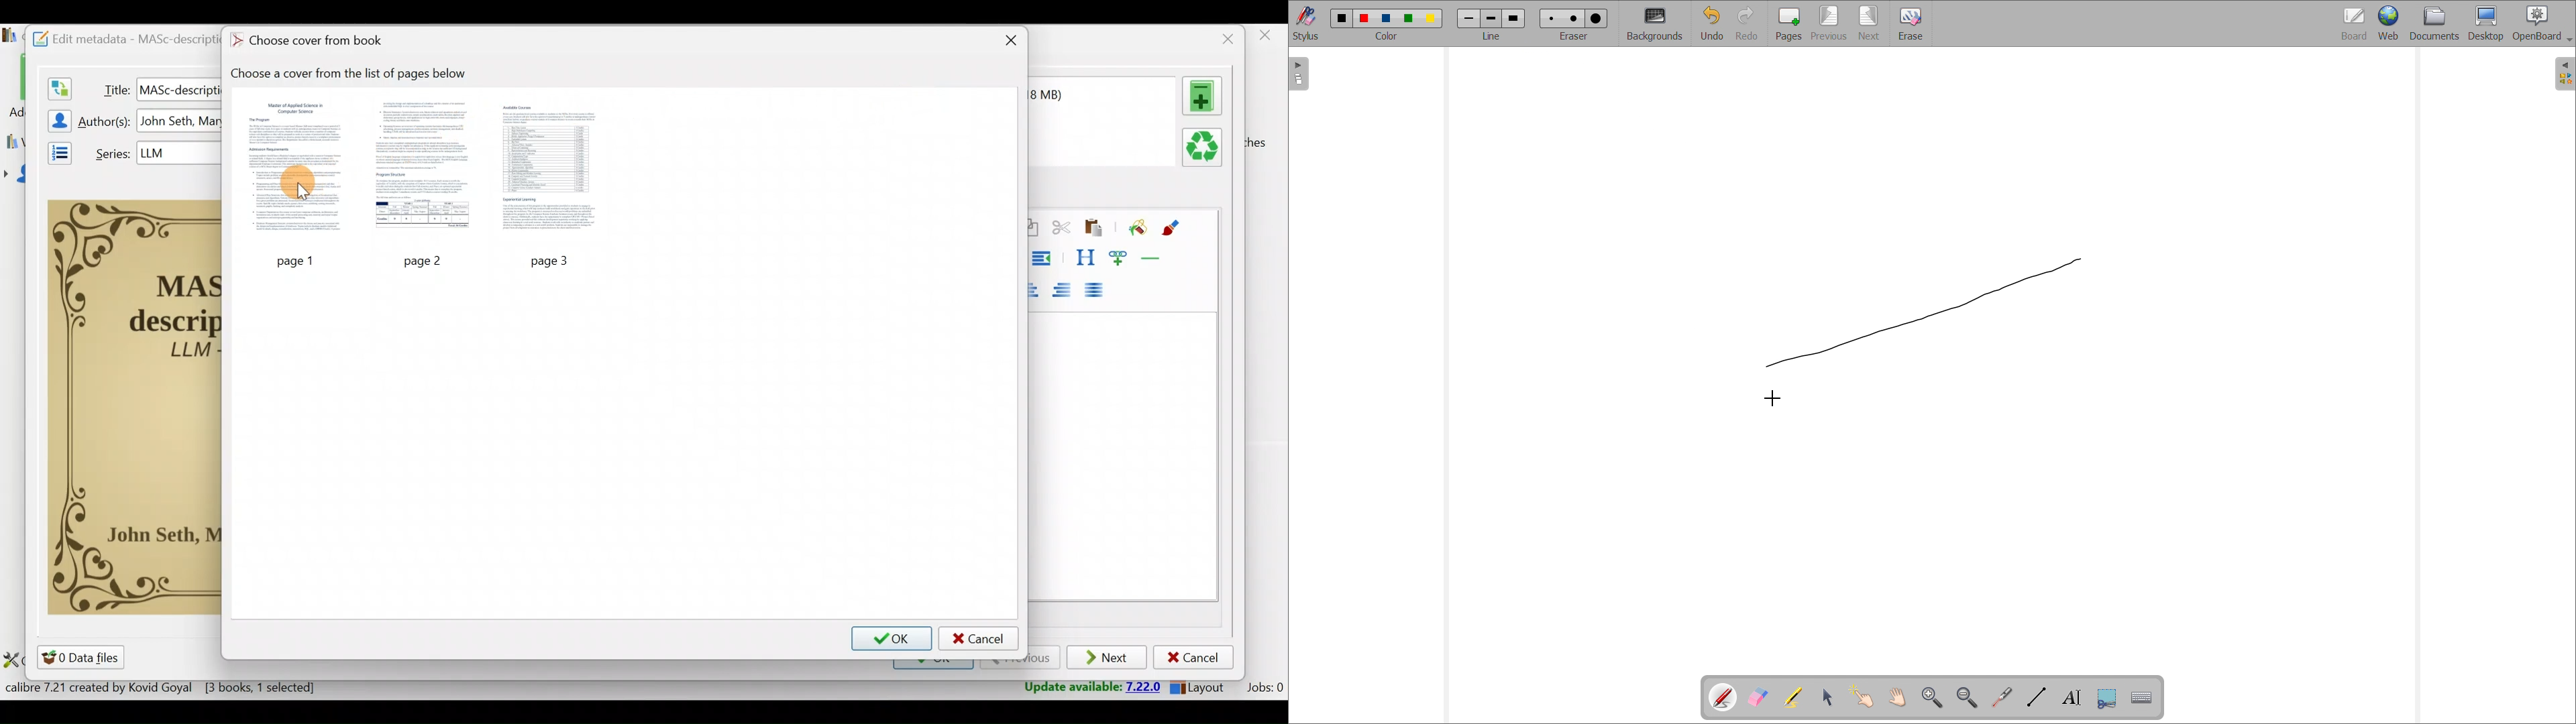  Describe the element at coordinates (2073, 698) in the screenshot. I see `draw text` at that location.